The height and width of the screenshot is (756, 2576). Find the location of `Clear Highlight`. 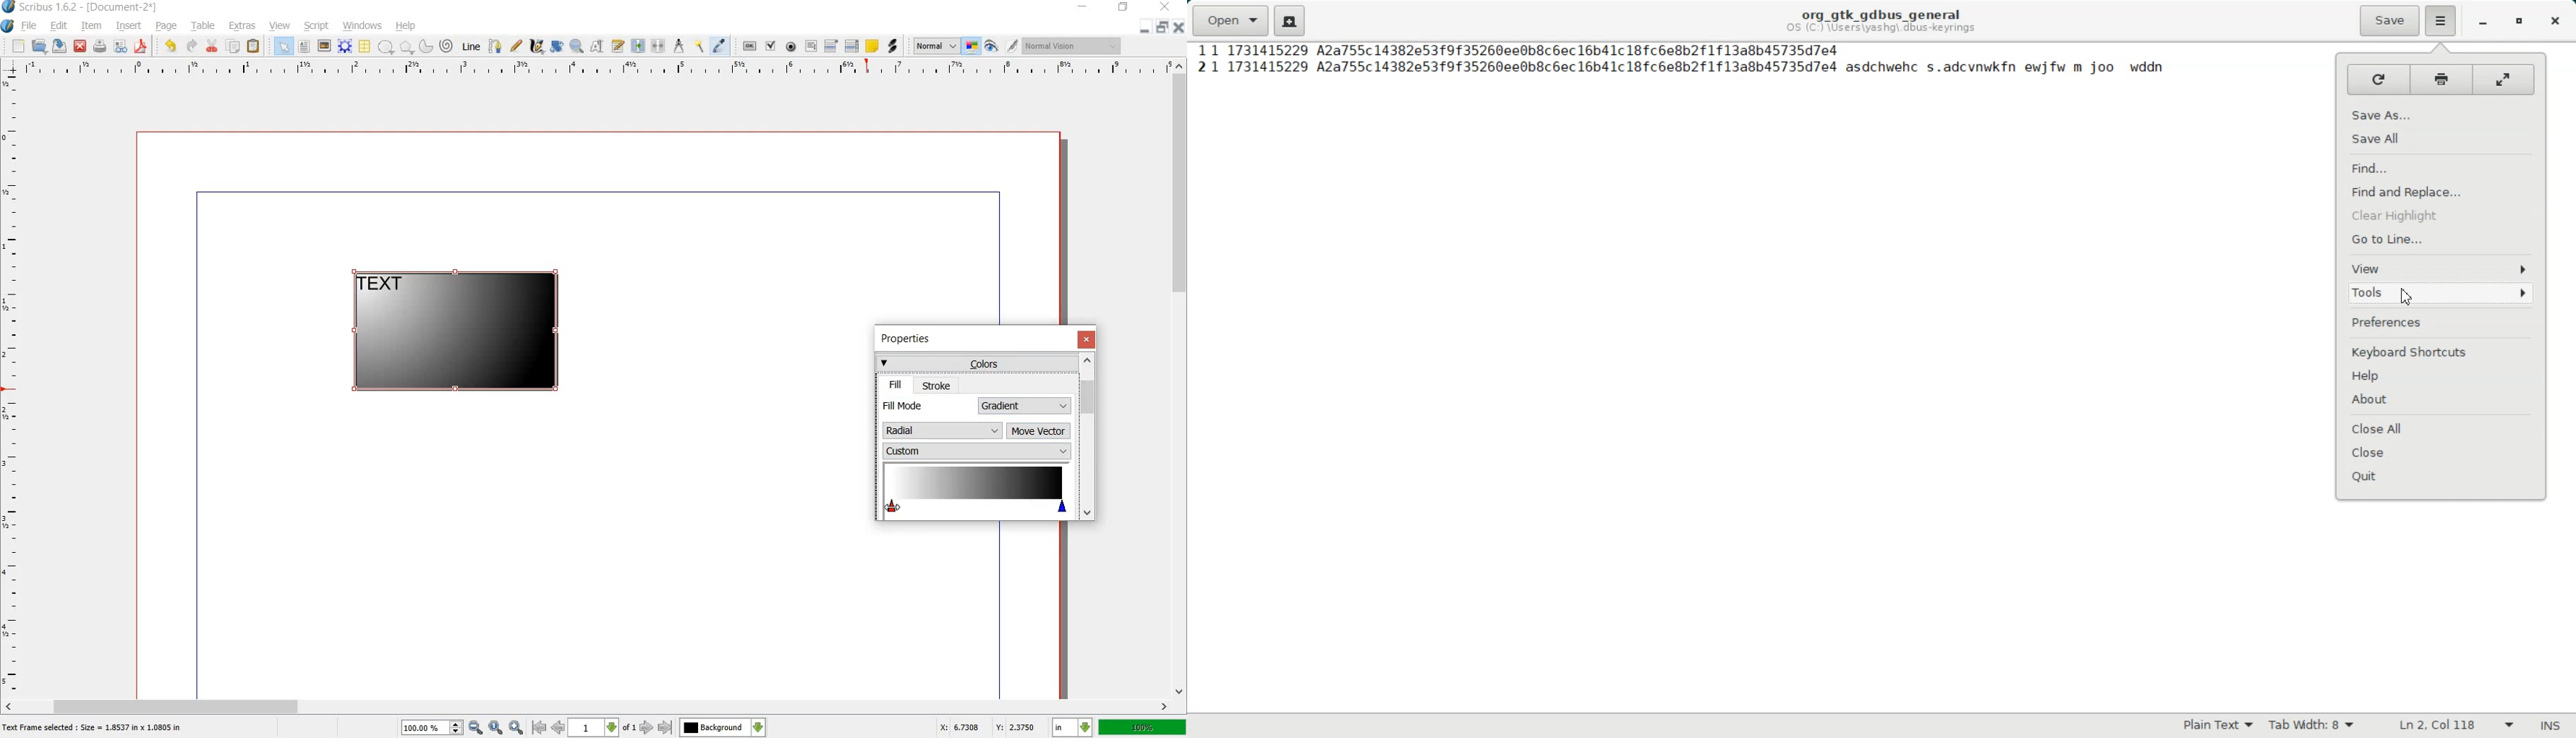

Clear Highlight is located at coordinates (2440, 215).